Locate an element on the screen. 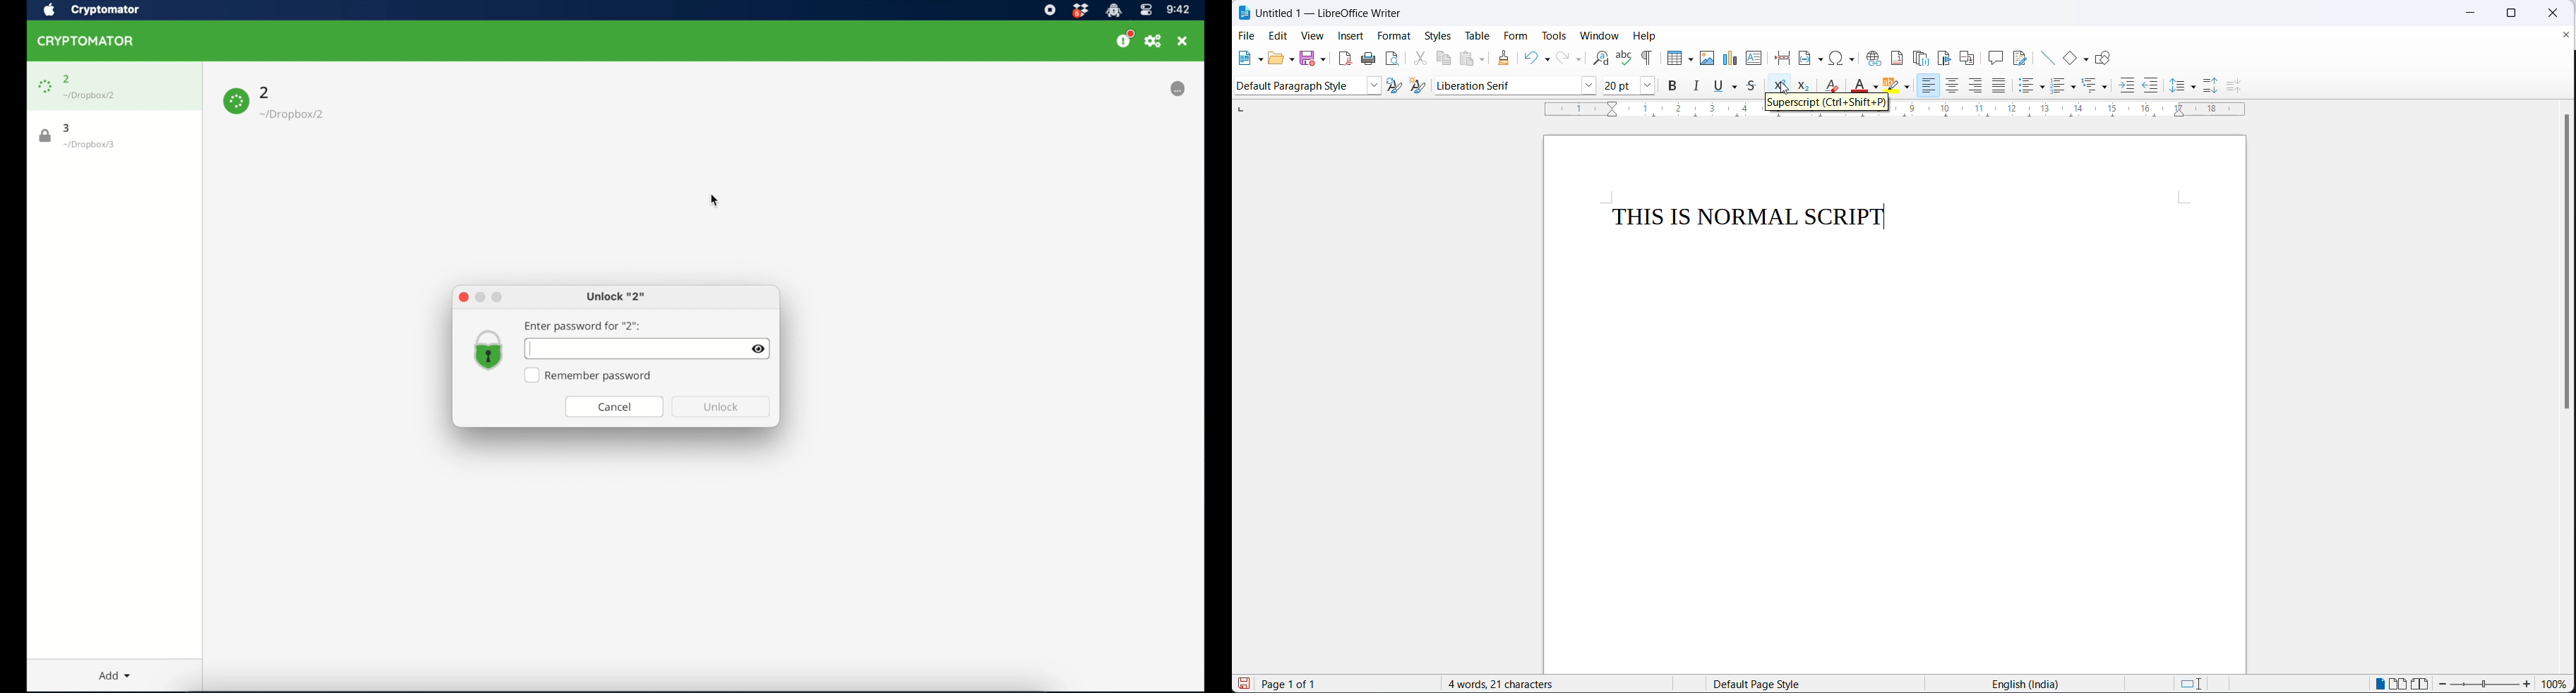 This screenshot has height=700, width=2576. basic shapes options is located at coordinates (2084, 57).